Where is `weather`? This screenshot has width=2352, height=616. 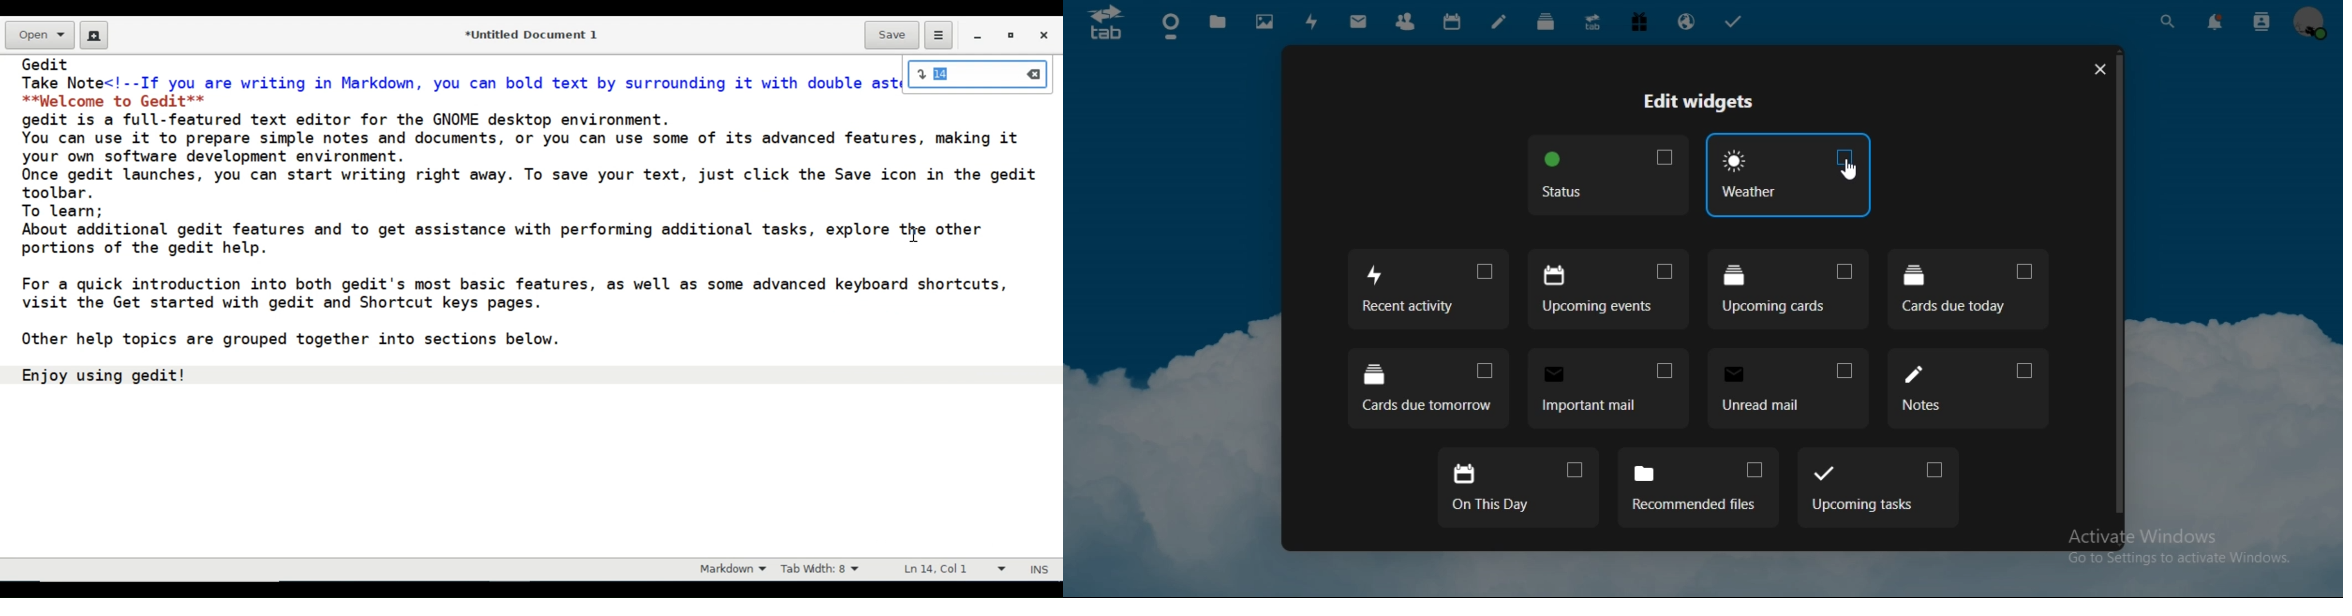 weather is located at coordinates (1788, 174).